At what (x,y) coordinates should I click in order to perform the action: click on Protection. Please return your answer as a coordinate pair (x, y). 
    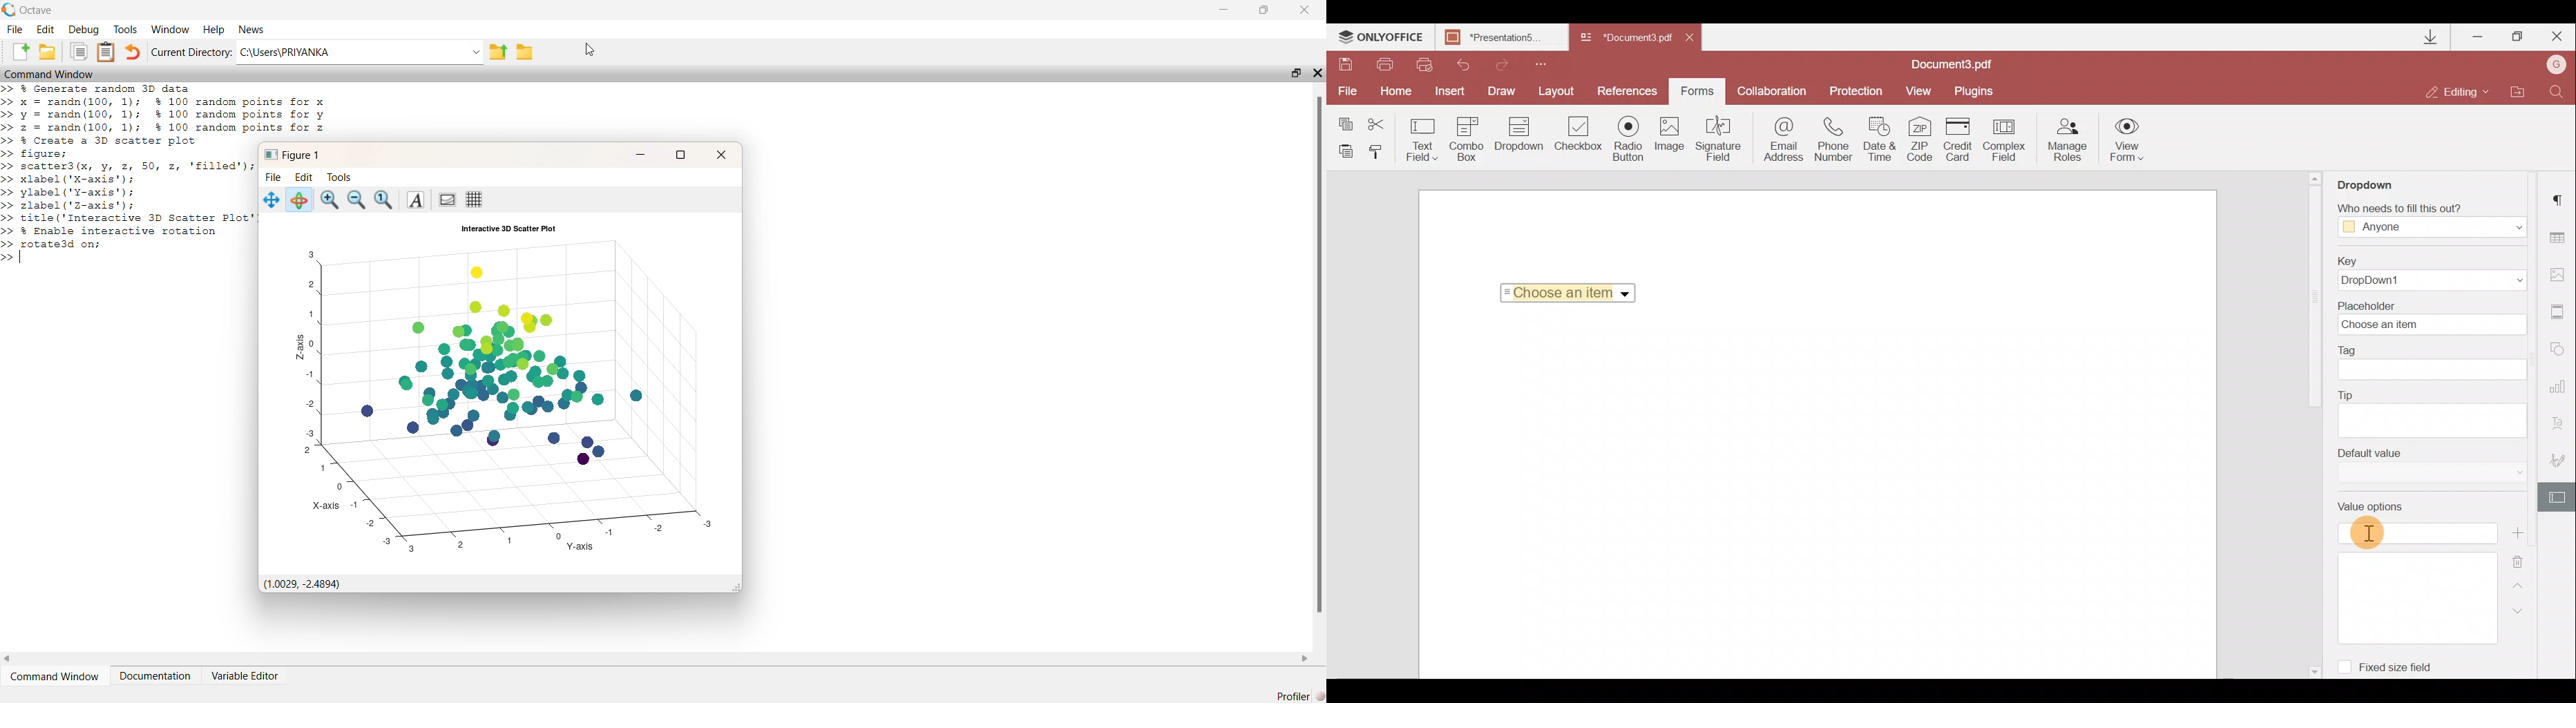
    Looking at the image, I should click on (1854, 90).